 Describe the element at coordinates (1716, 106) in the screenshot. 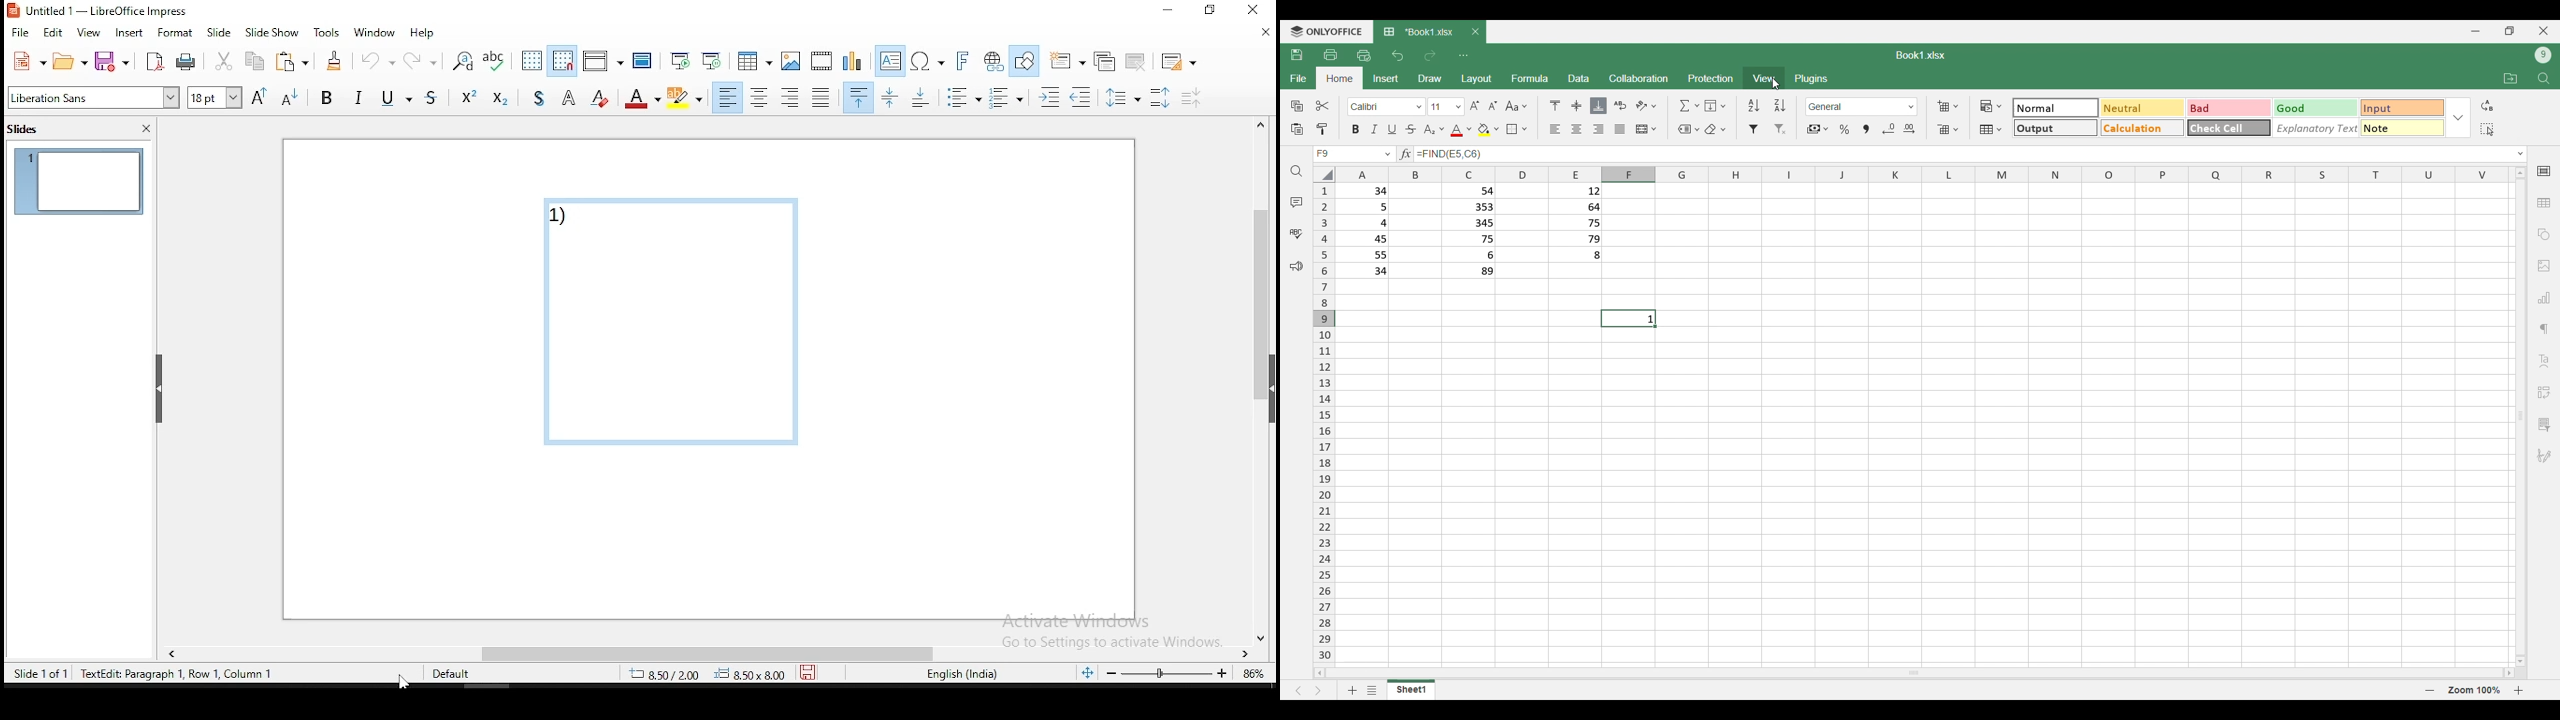

I see `Fill` at that location.